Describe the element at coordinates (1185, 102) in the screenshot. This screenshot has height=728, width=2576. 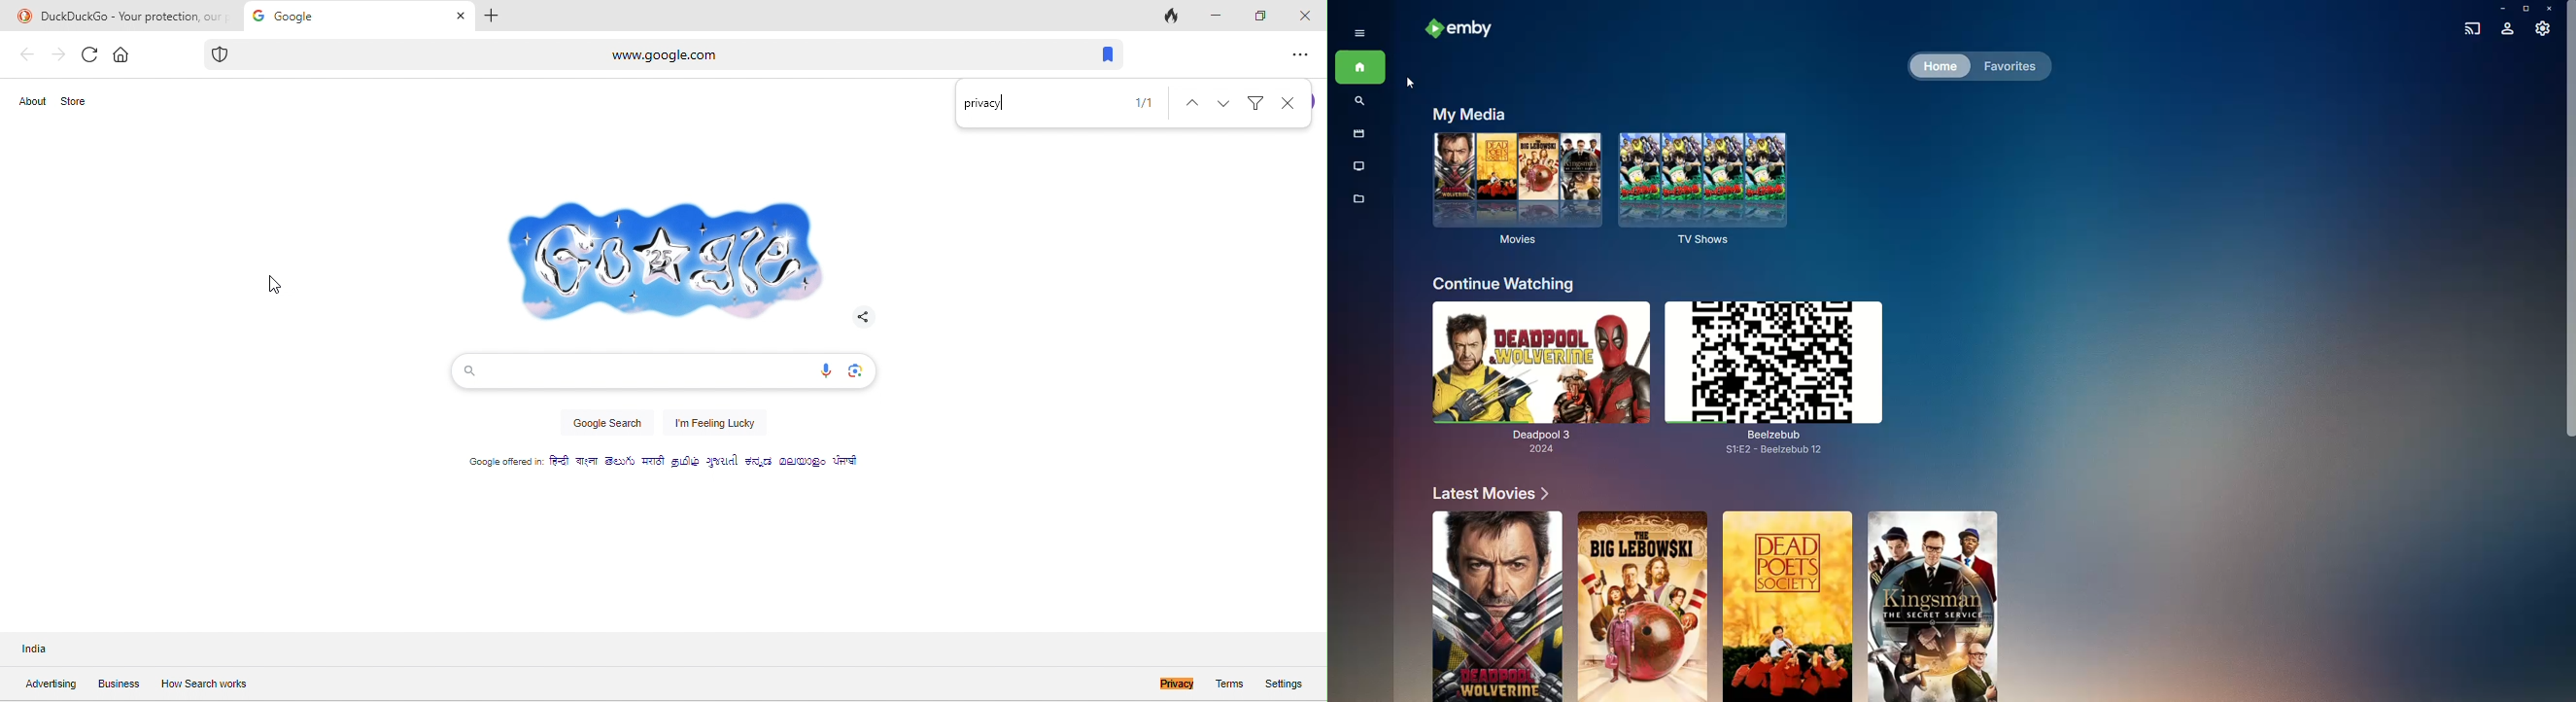
I see `up` at that location.